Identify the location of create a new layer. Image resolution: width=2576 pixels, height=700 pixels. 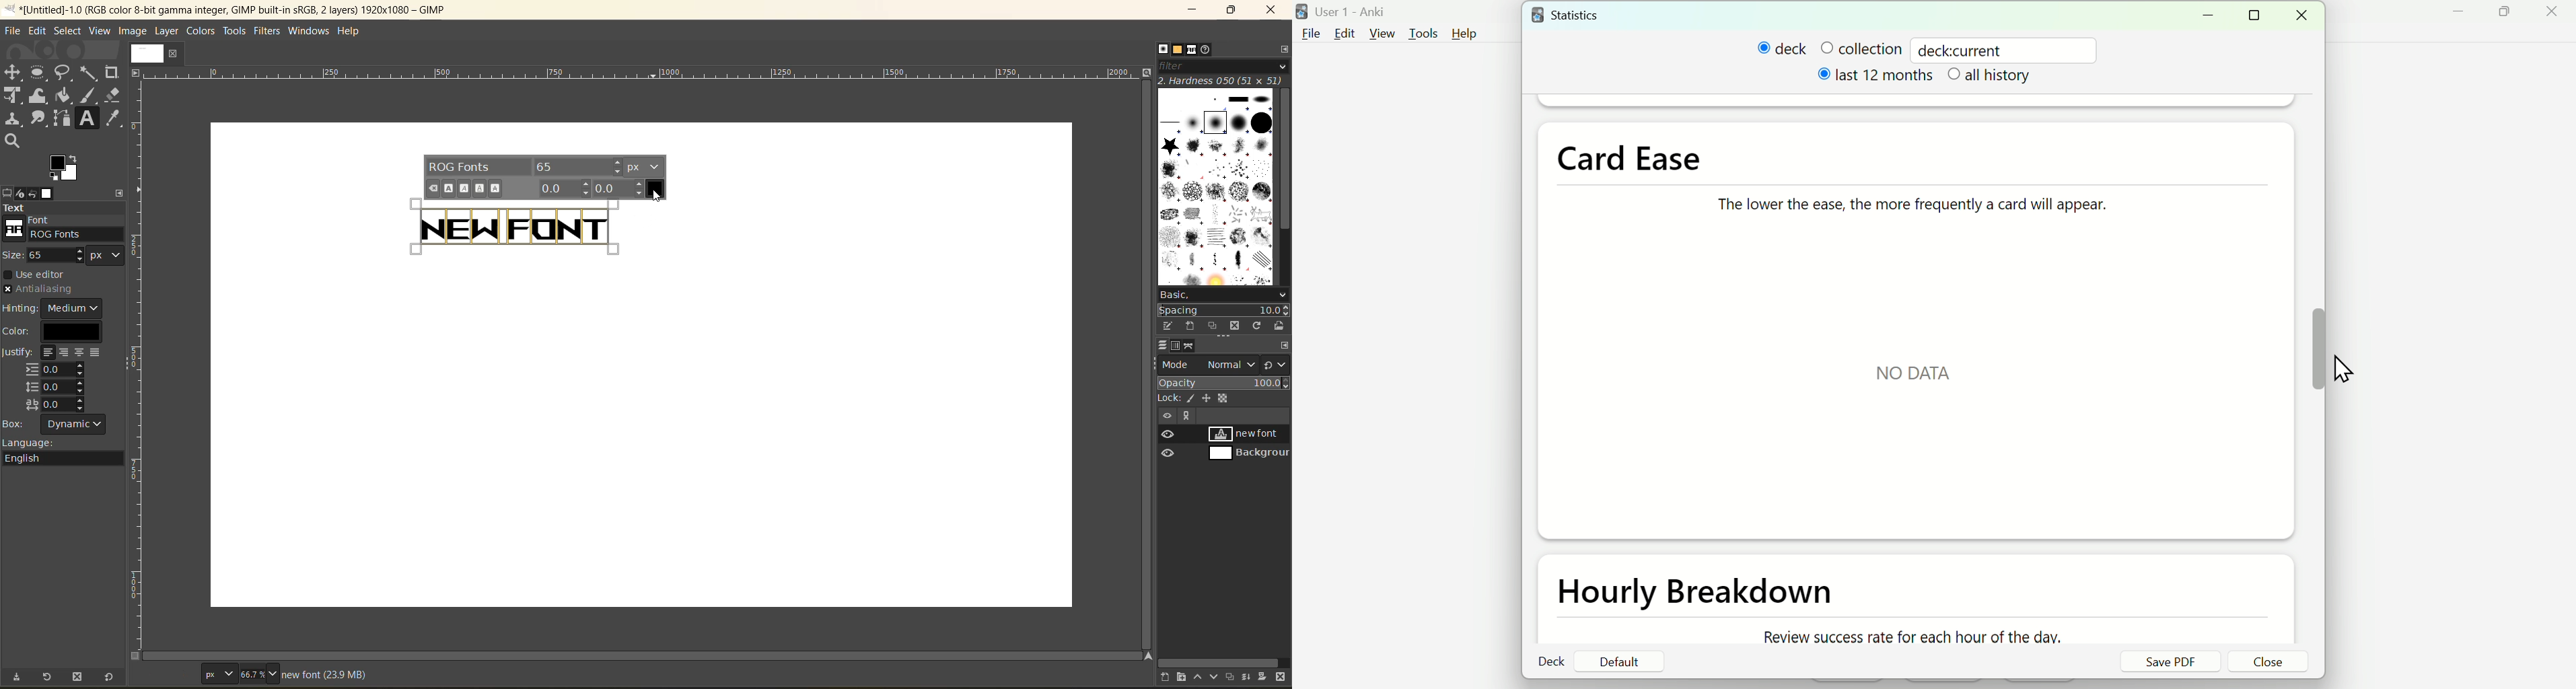
(1168, 676).